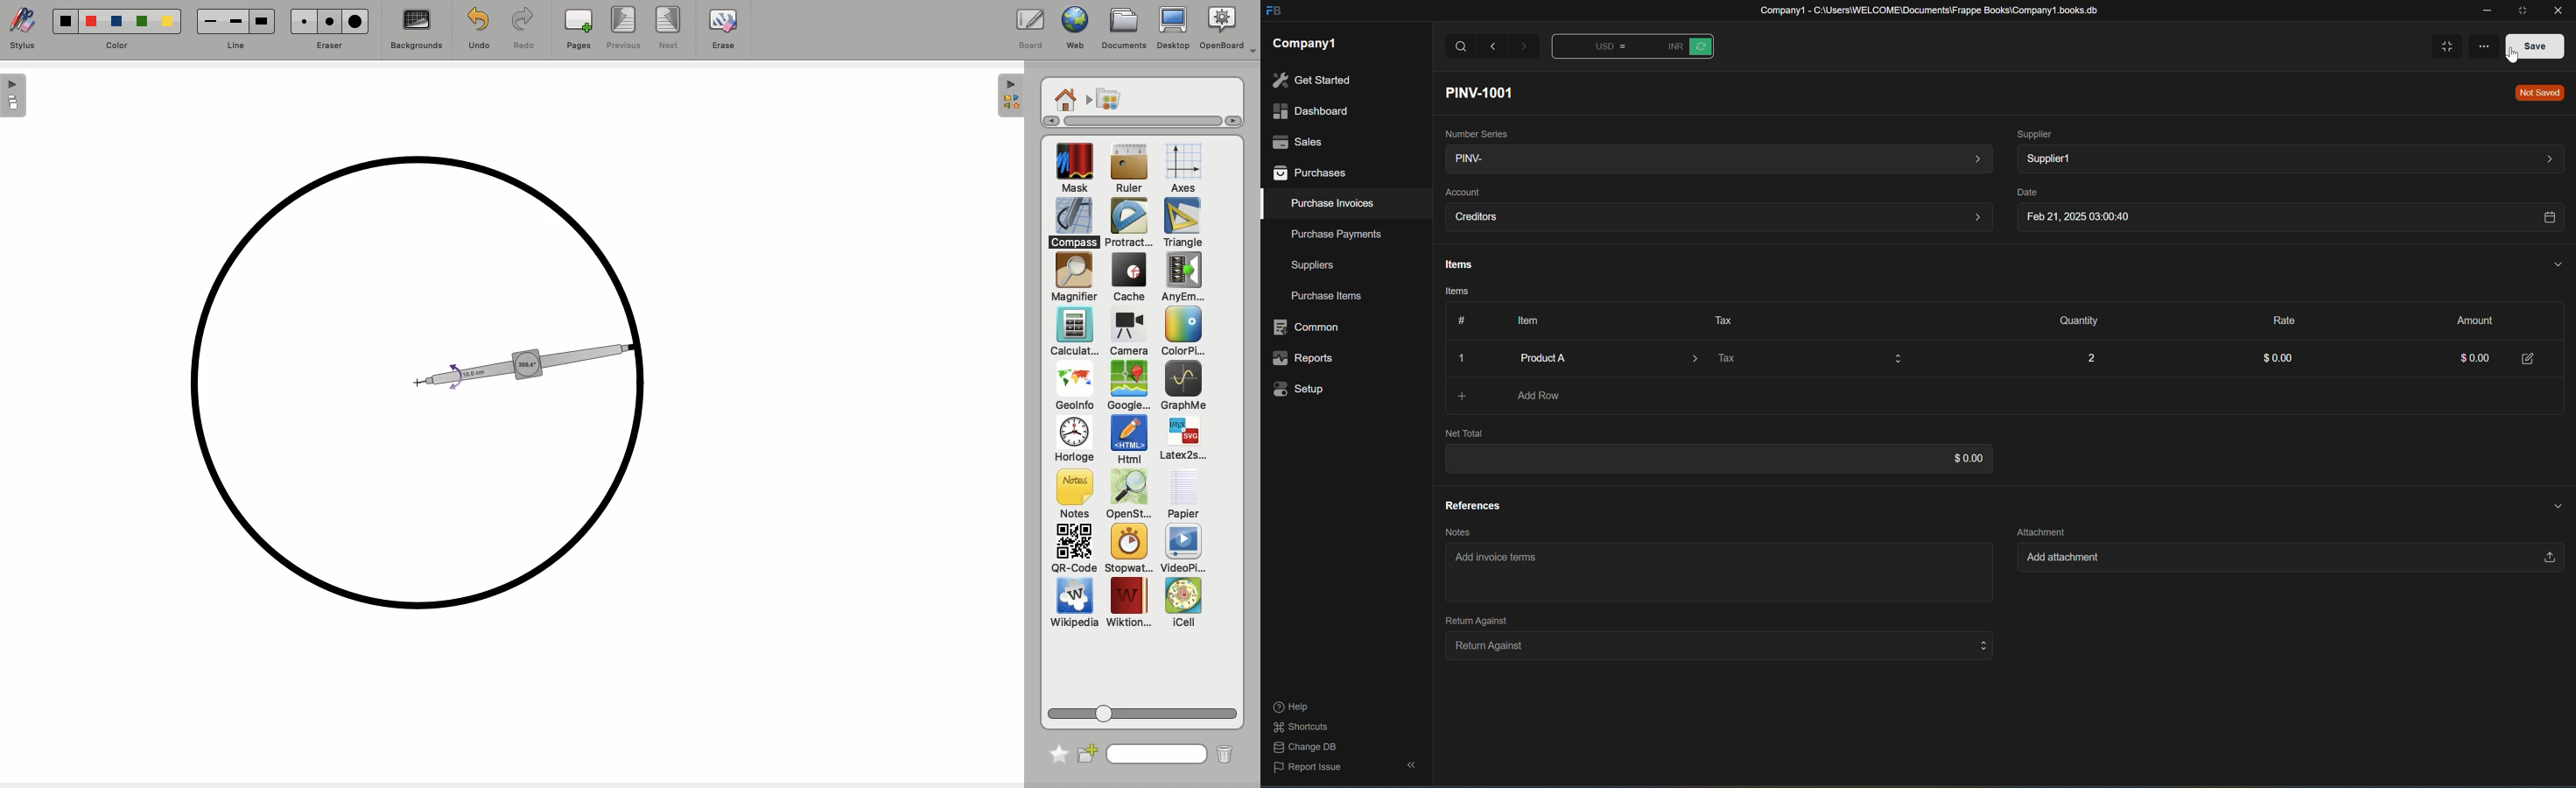 This screenshot has width=2576, height=812. What do you see at coordinates (476, 28) in the screenshot?
I see `Undo` at bounding box center [476, 28].